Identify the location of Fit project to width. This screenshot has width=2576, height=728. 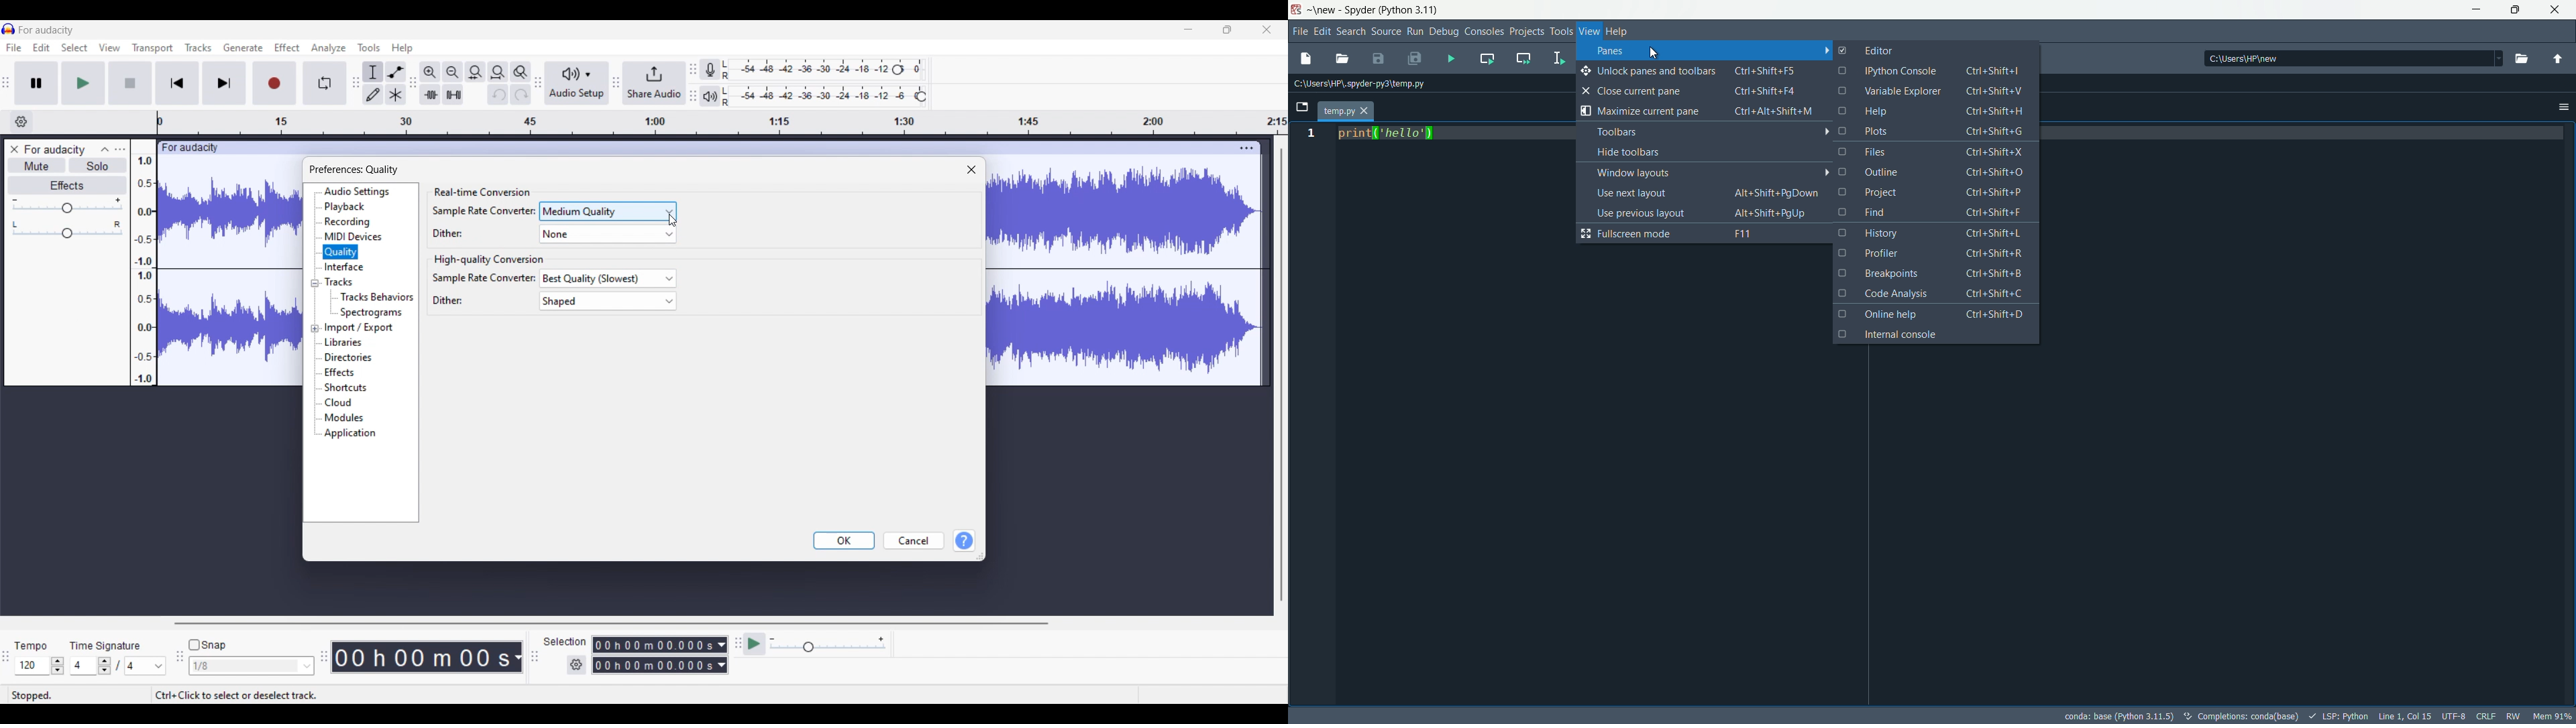
(498, 72).